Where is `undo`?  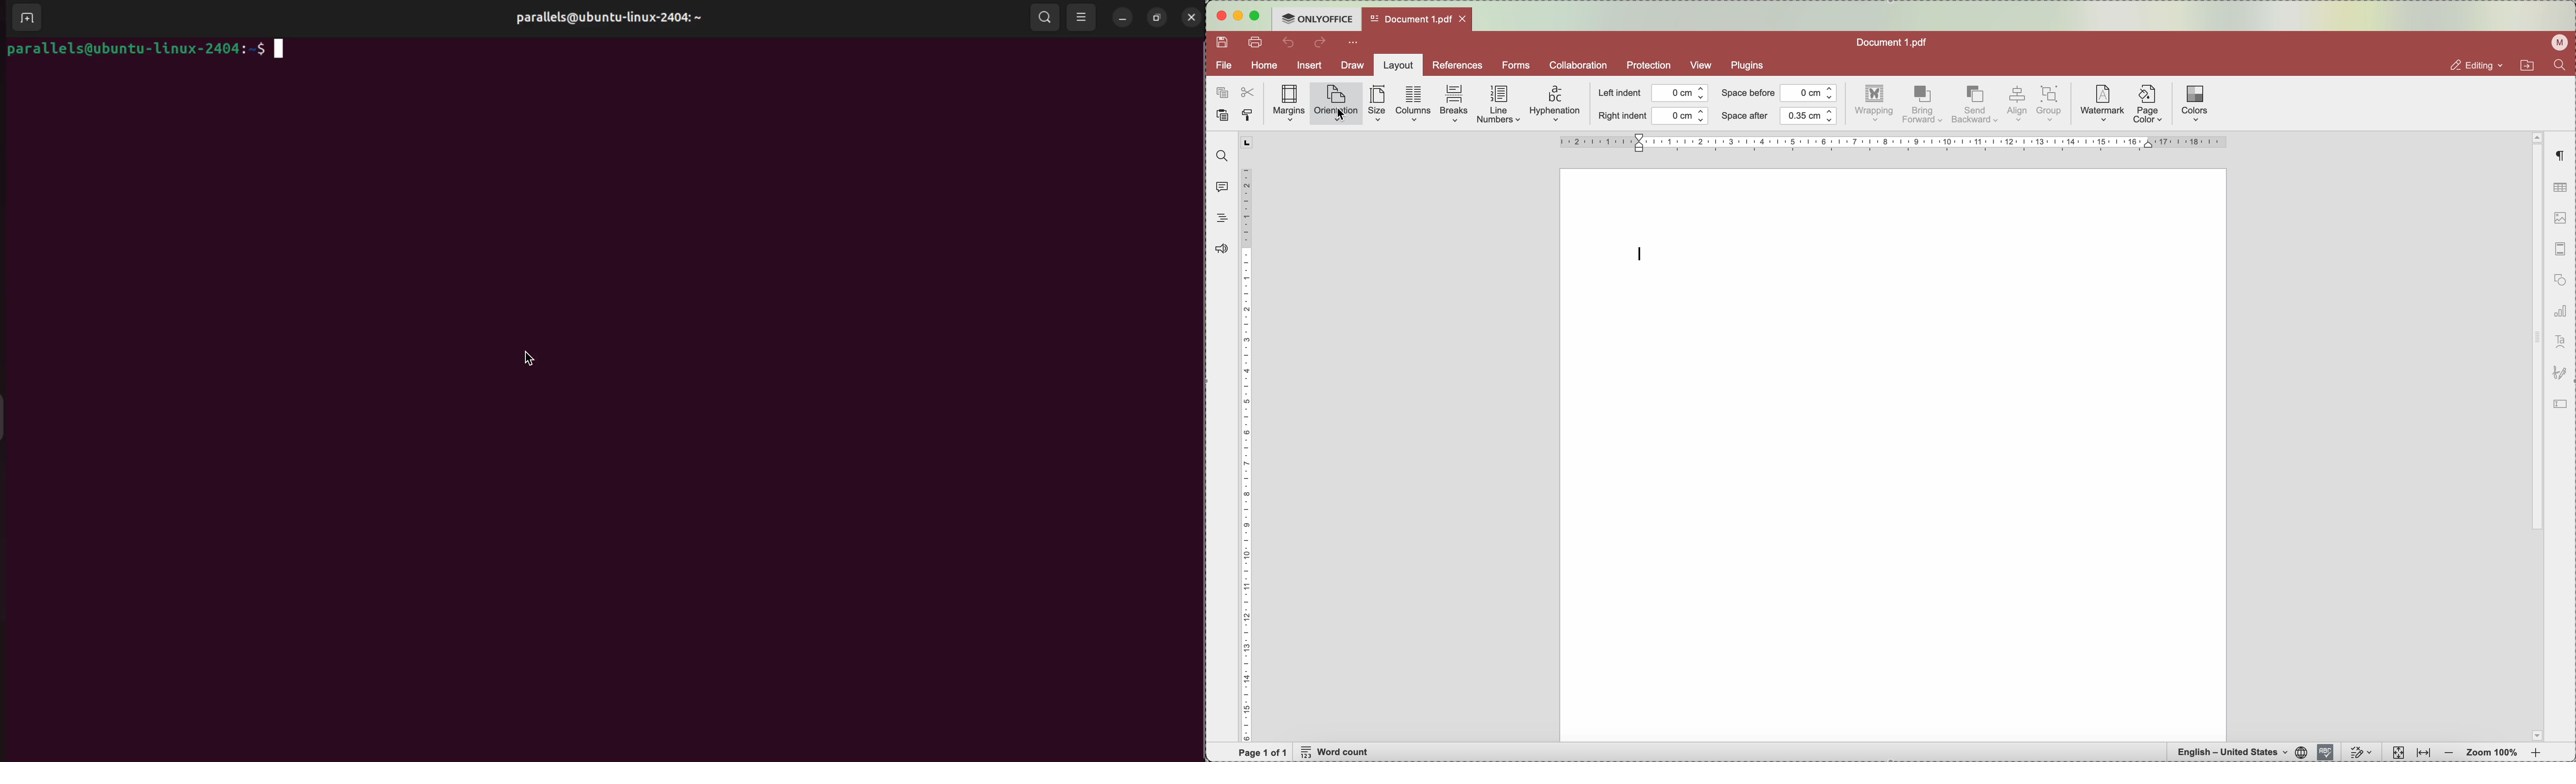
undo is located at coordinates (1290, 43).